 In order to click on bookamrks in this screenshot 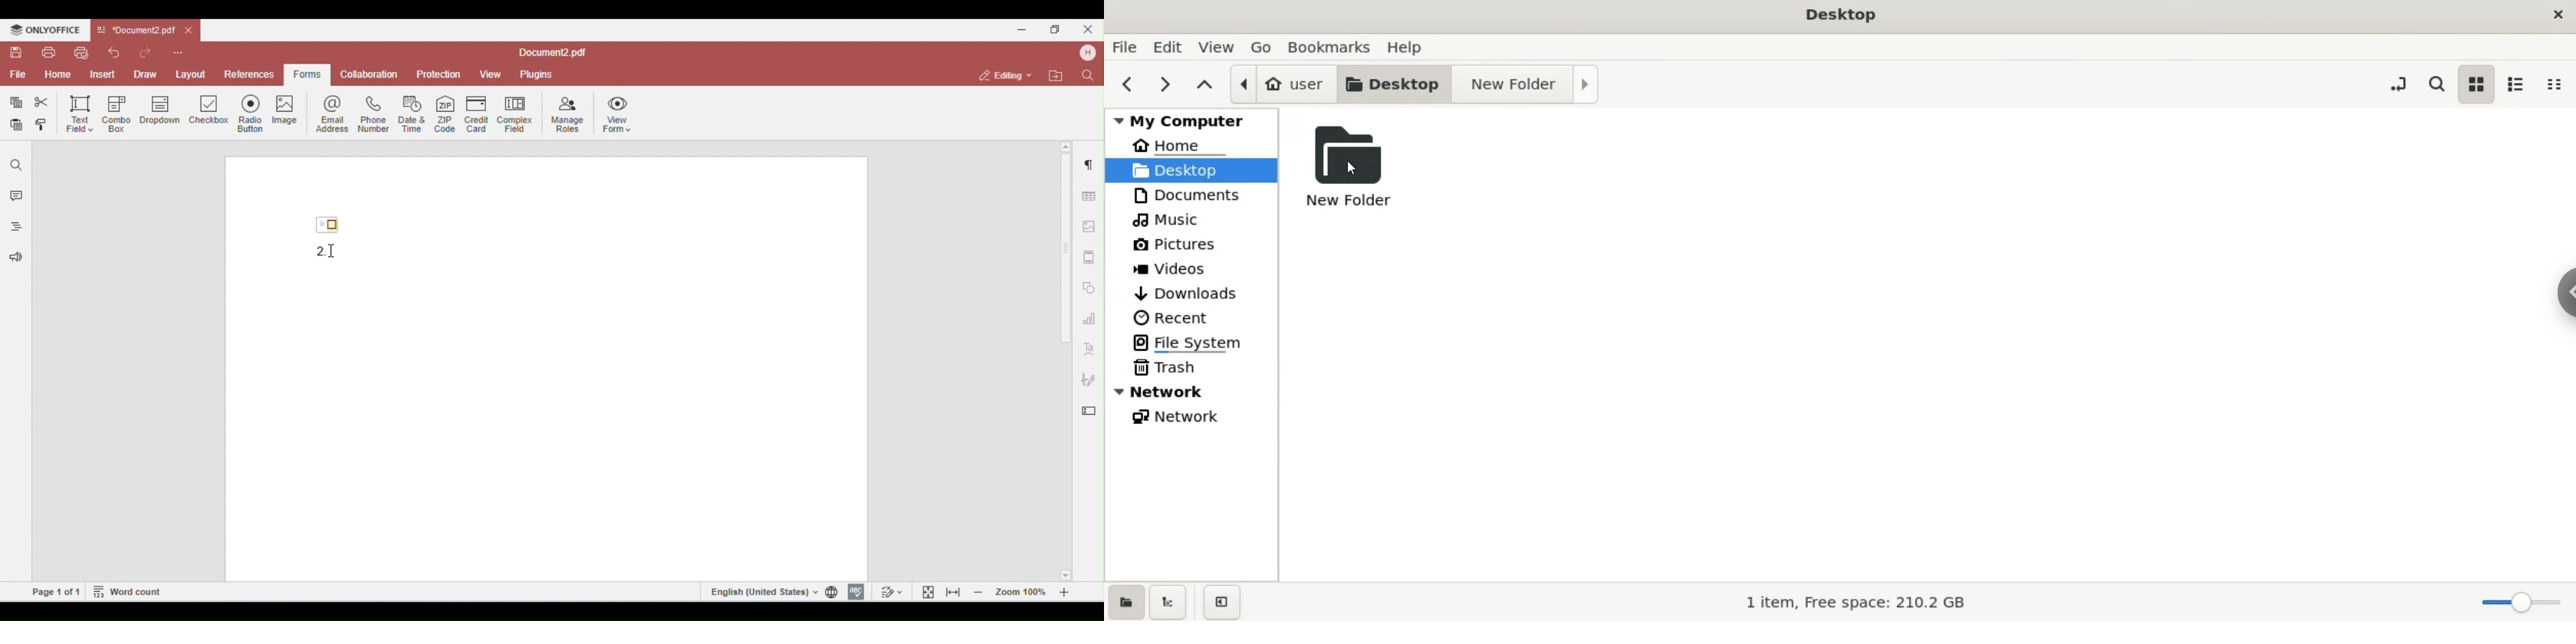, I will do `click(1332, 46)`.